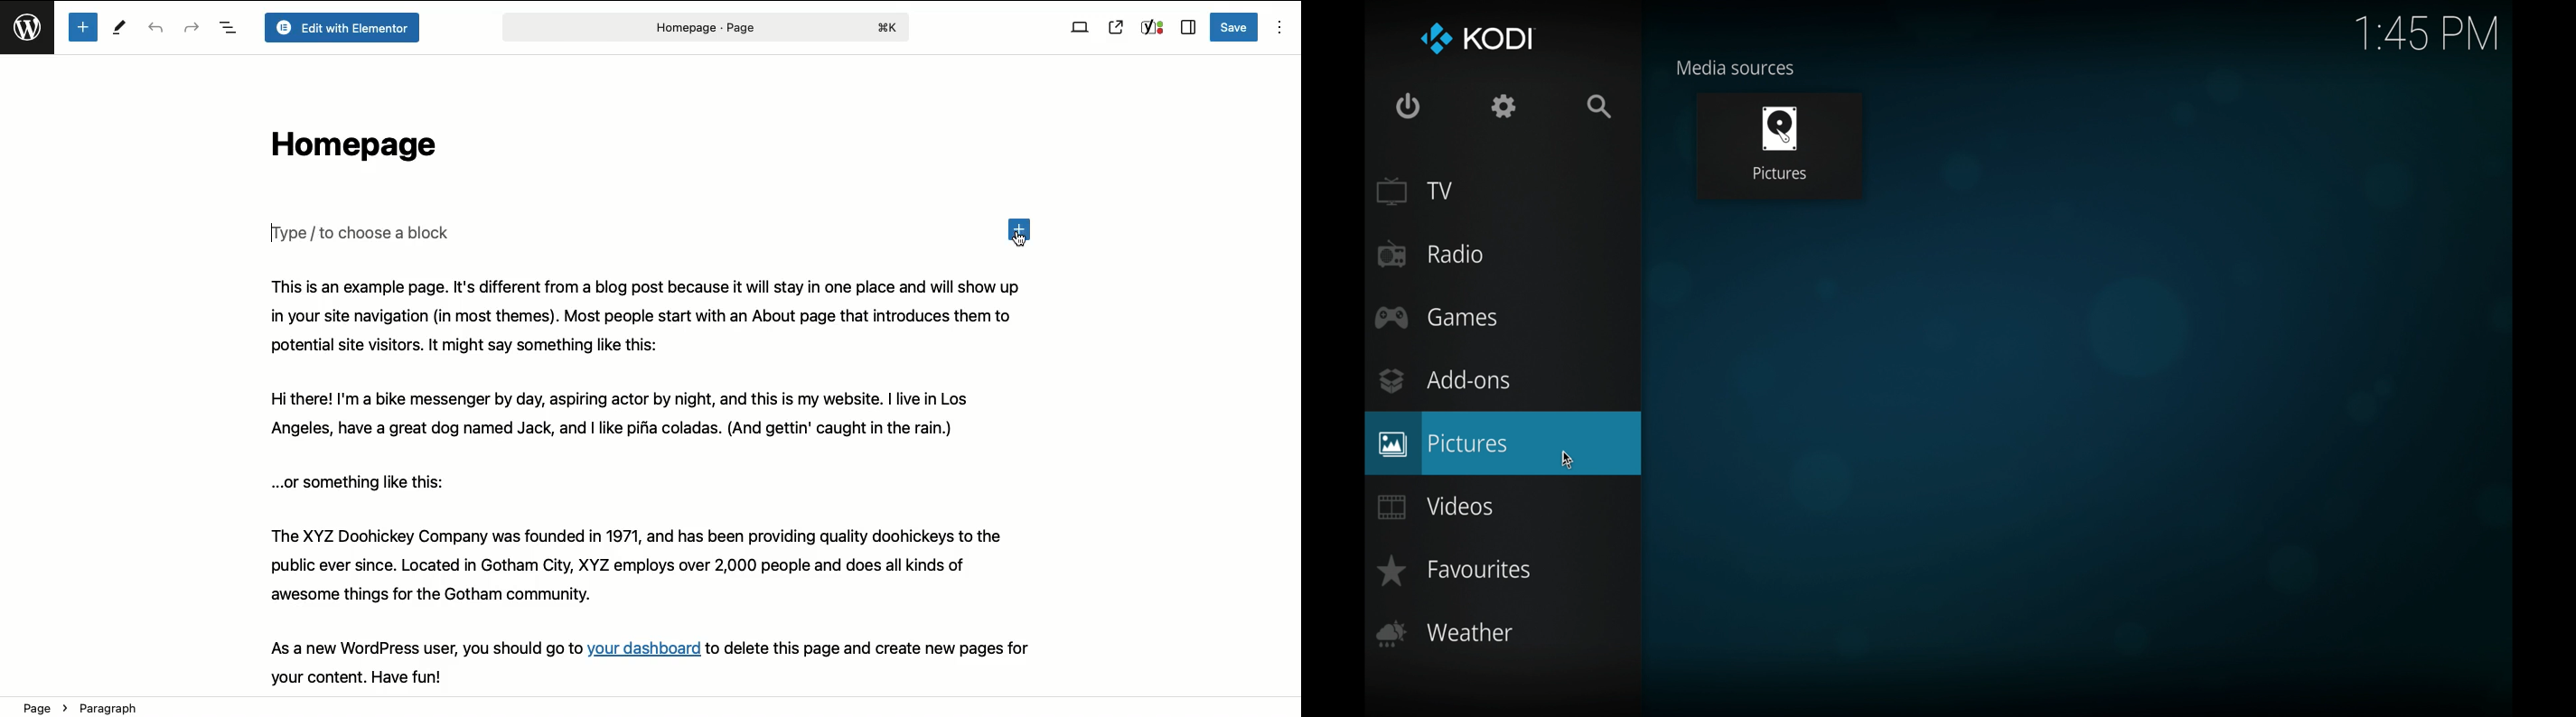 This screenshot has height=728, width=2576. What do you see at coordinates (1565, 459) in the screenshot?
I see `cursor` at bounding box center [1565, 459].